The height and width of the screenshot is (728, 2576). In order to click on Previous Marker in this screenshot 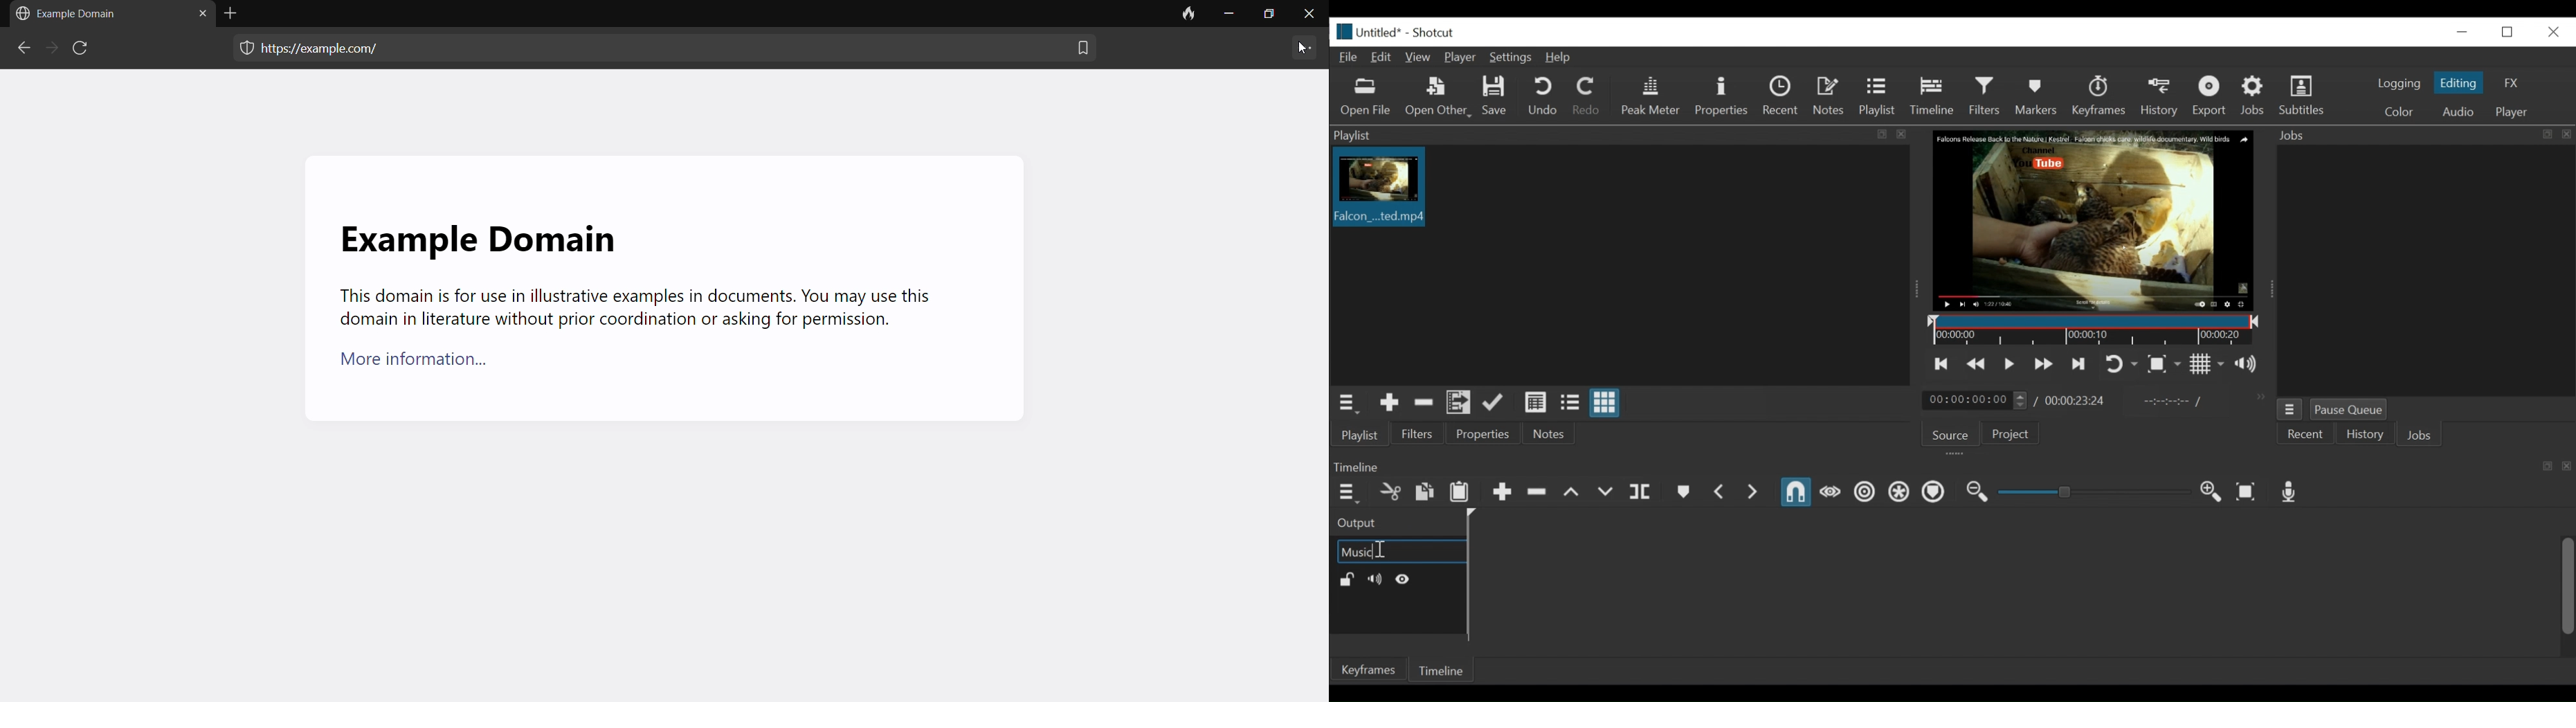, I will do `click(1720, 492)`.